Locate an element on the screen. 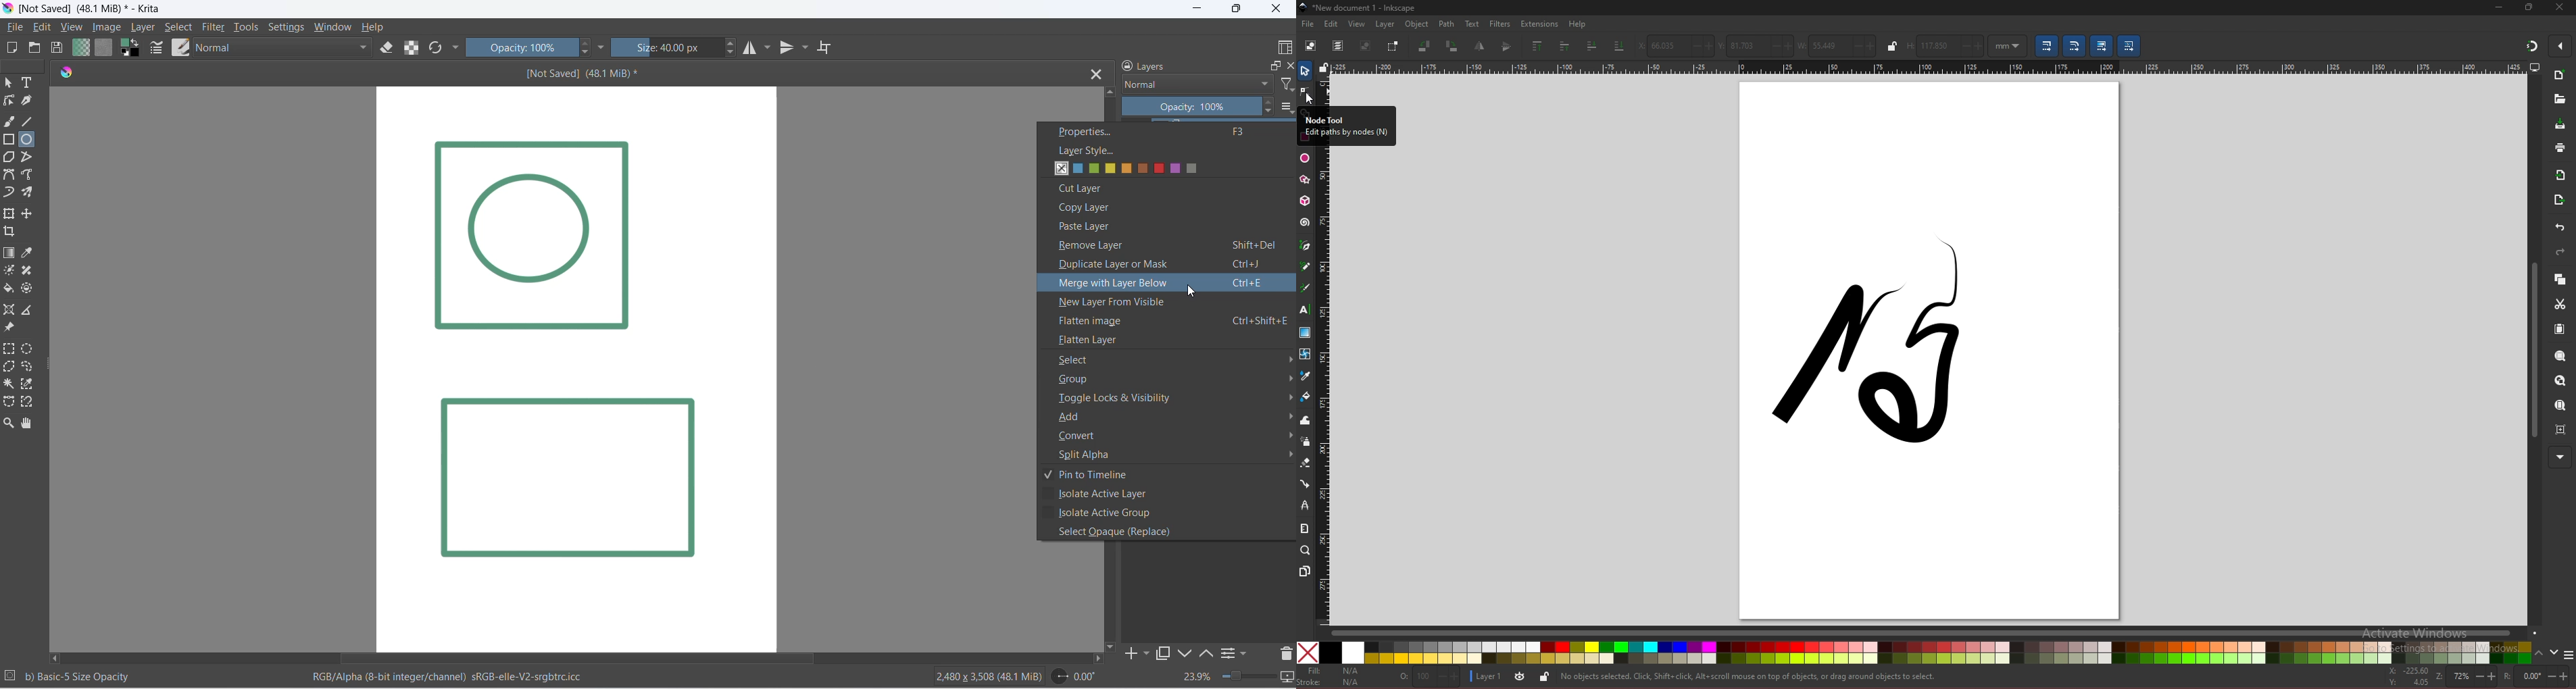 This screenshot has width=2576, height=700. text is located at coordinates (1305, 309).